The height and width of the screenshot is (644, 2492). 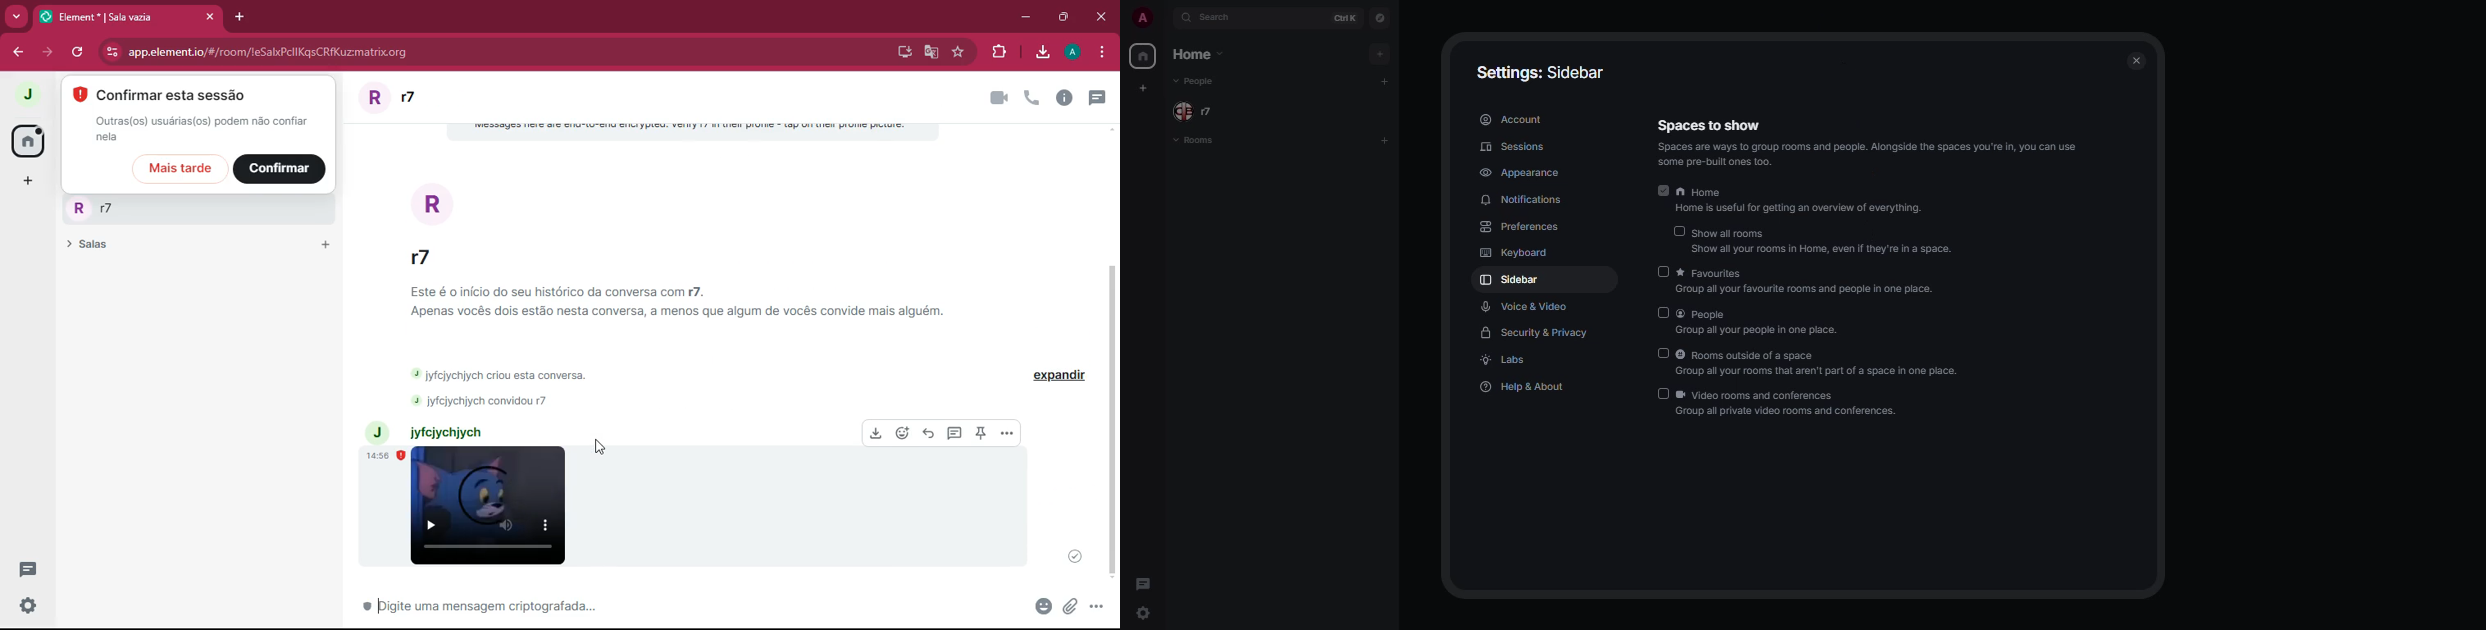 What do you see at coordinates (1197, 55) in the screenshot?
I see `home` at bounding box center [1197, 55].